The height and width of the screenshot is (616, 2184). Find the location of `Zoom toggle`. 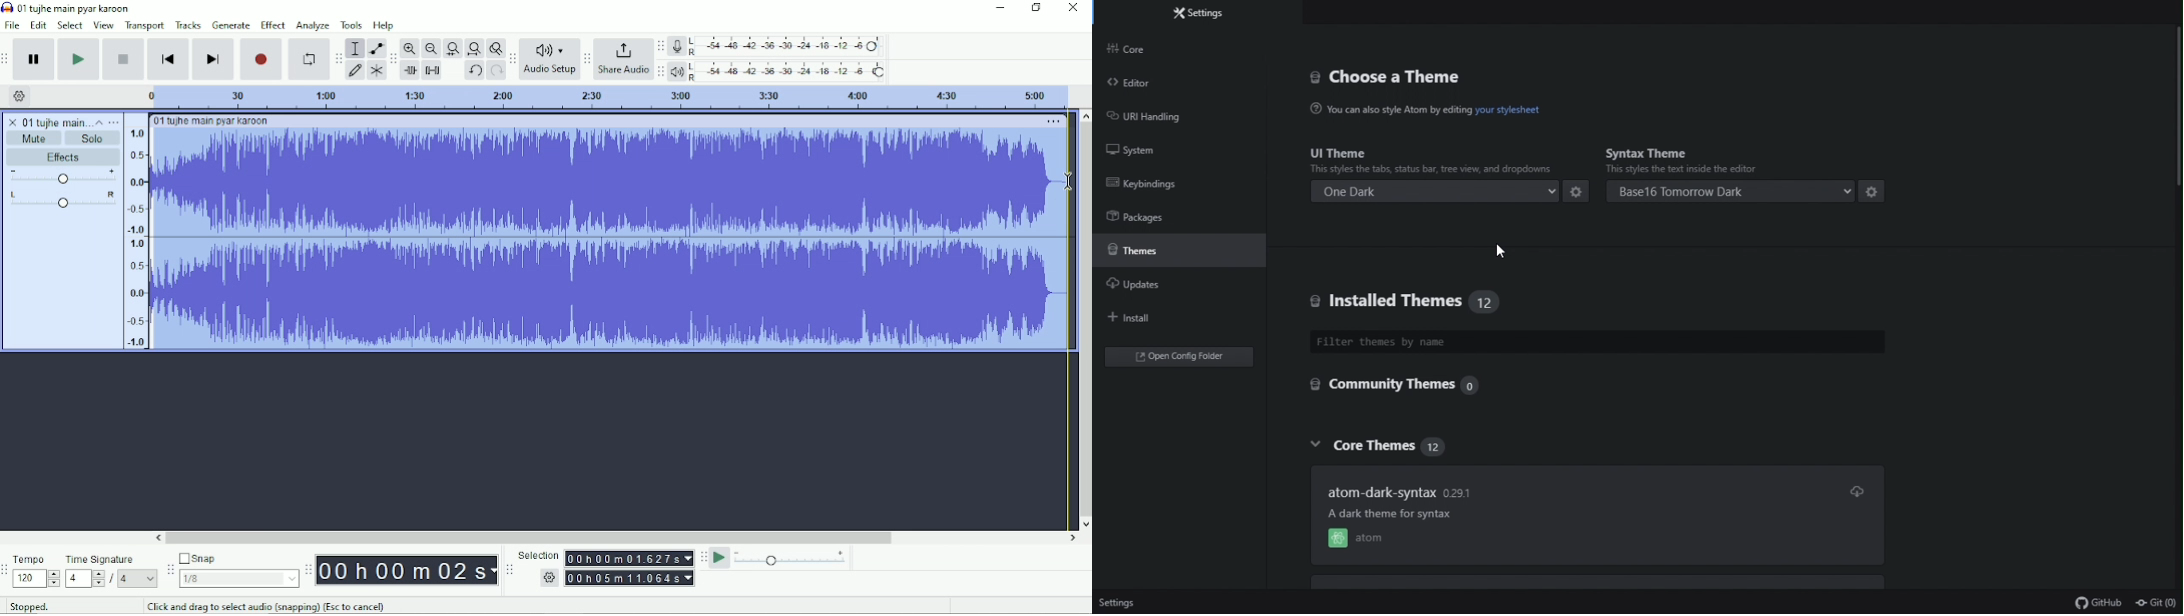

Zoom toggle is located at coordinates (494, 48).